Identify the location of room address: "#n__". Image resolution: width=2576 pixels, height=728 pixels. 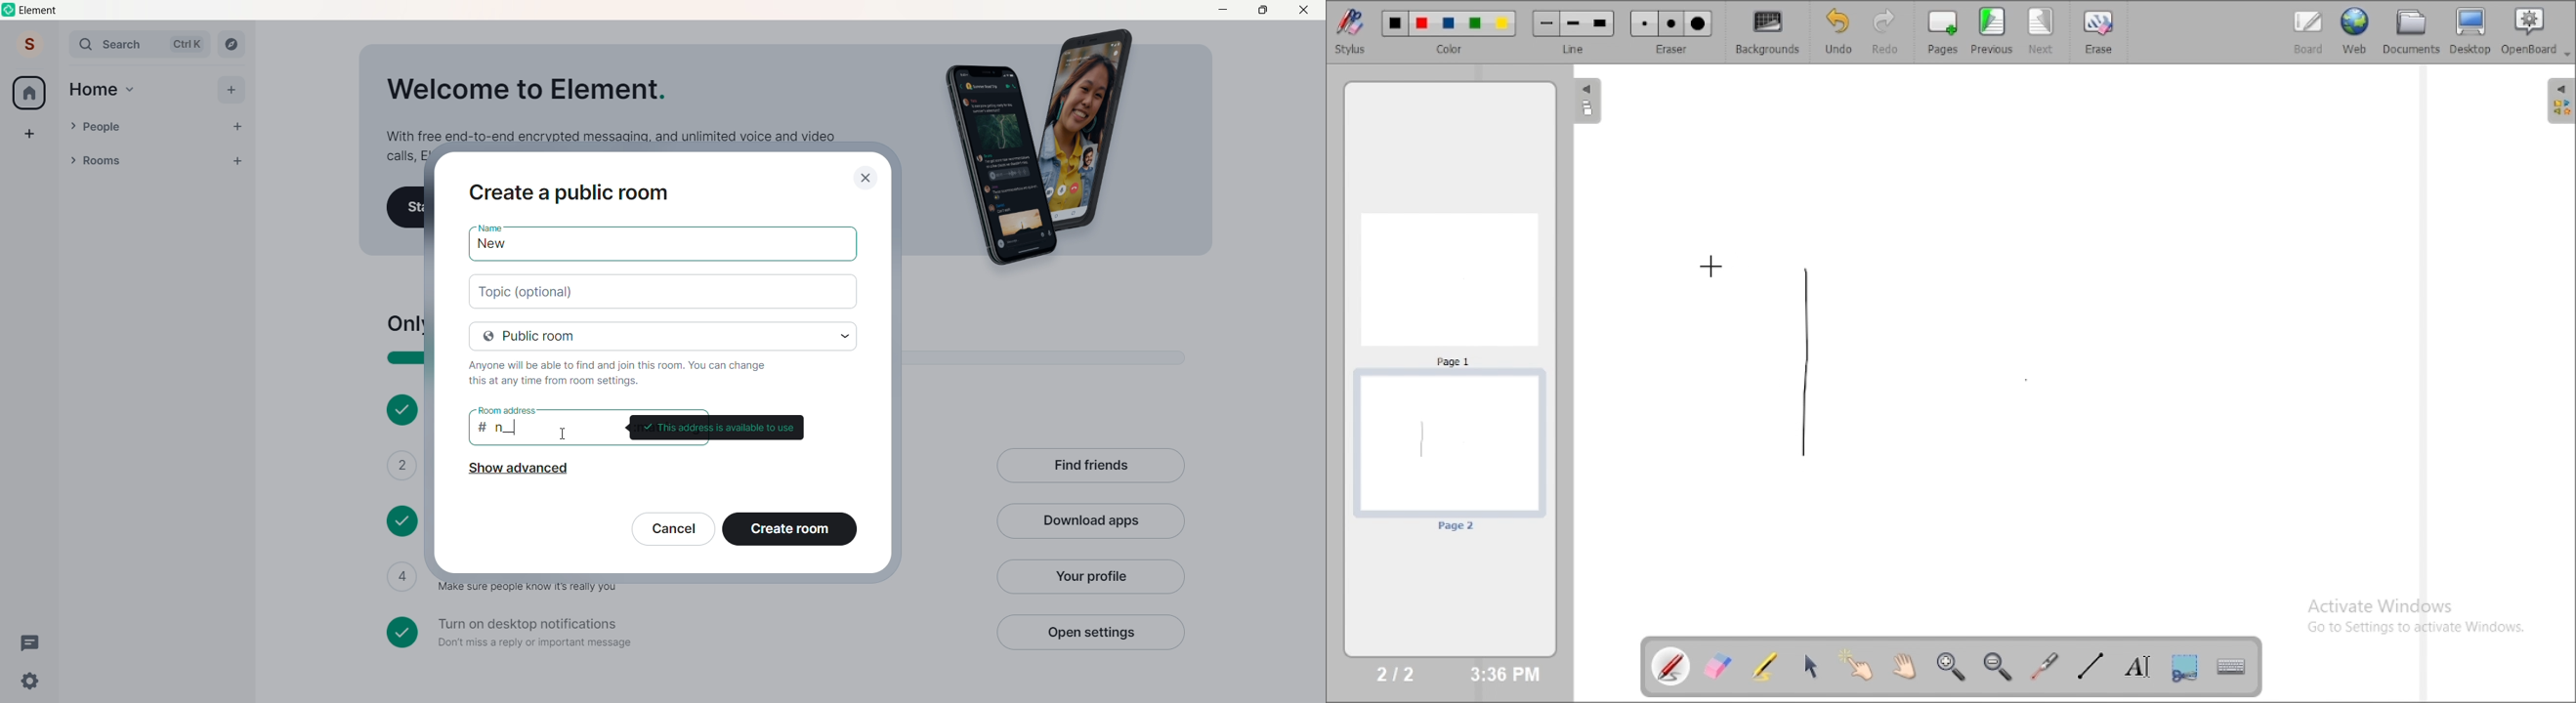
(540, 430).